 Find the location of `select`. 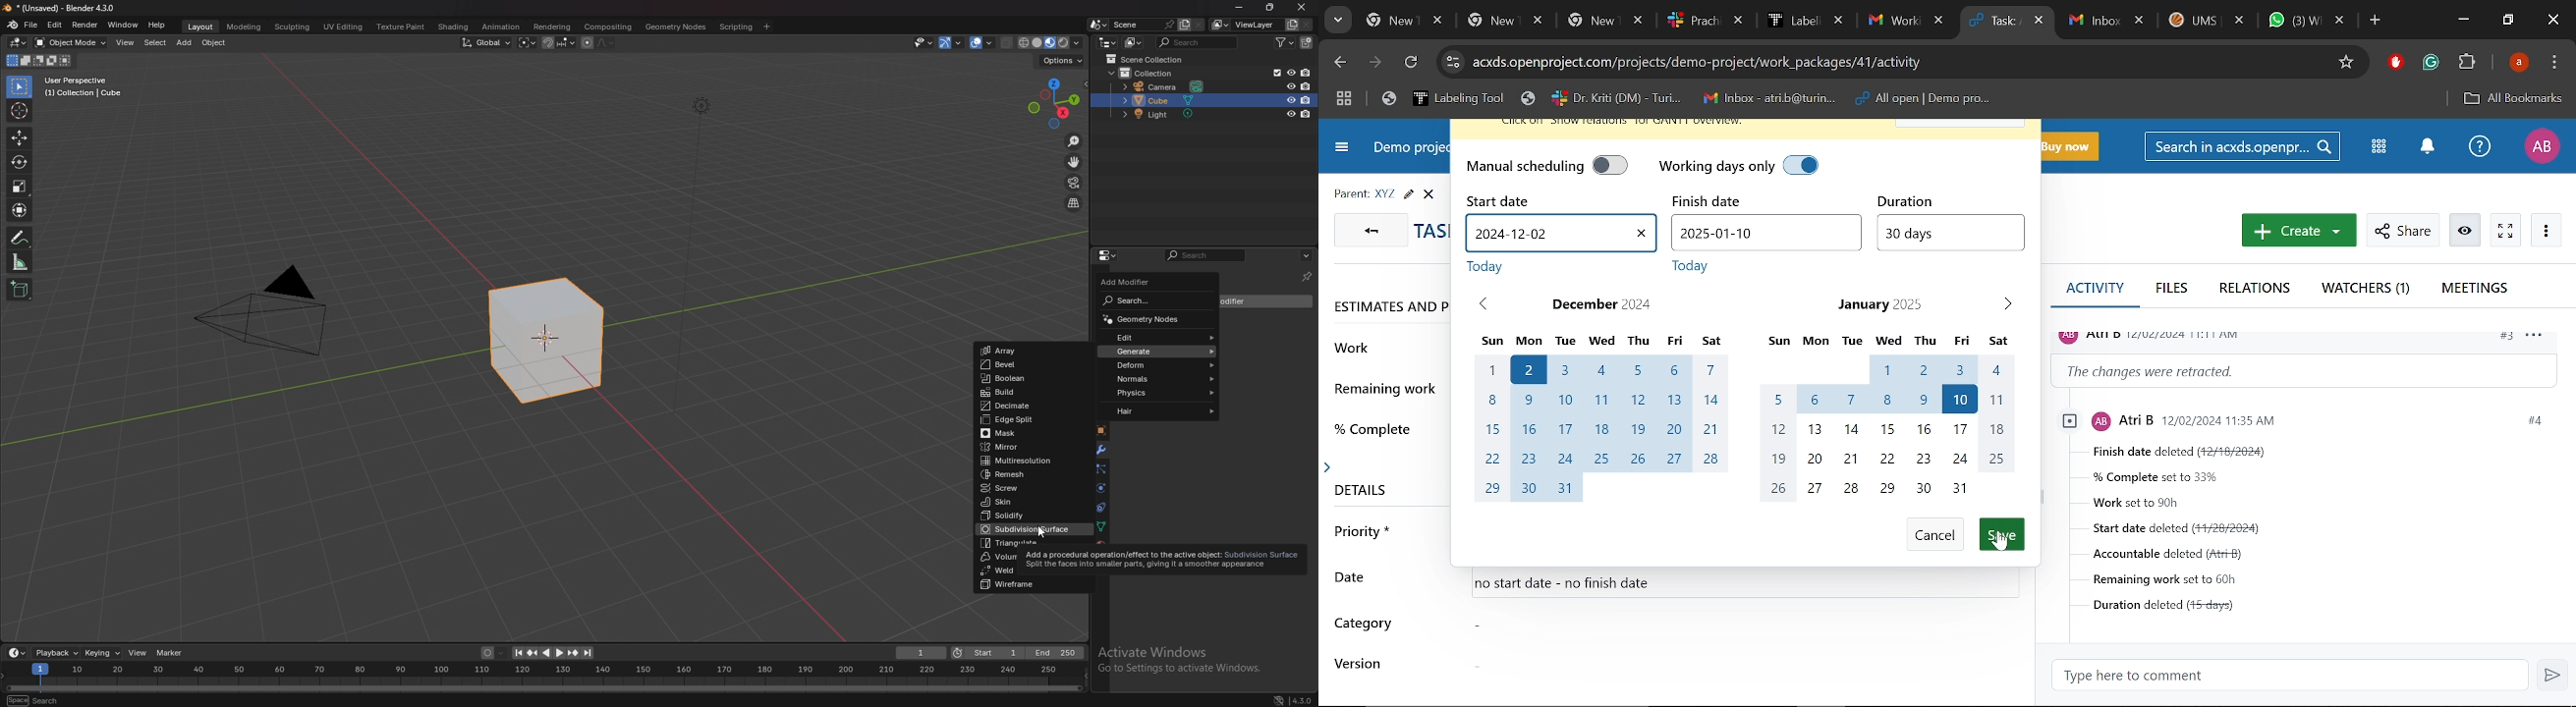

select is located at coordinates (155, 43).